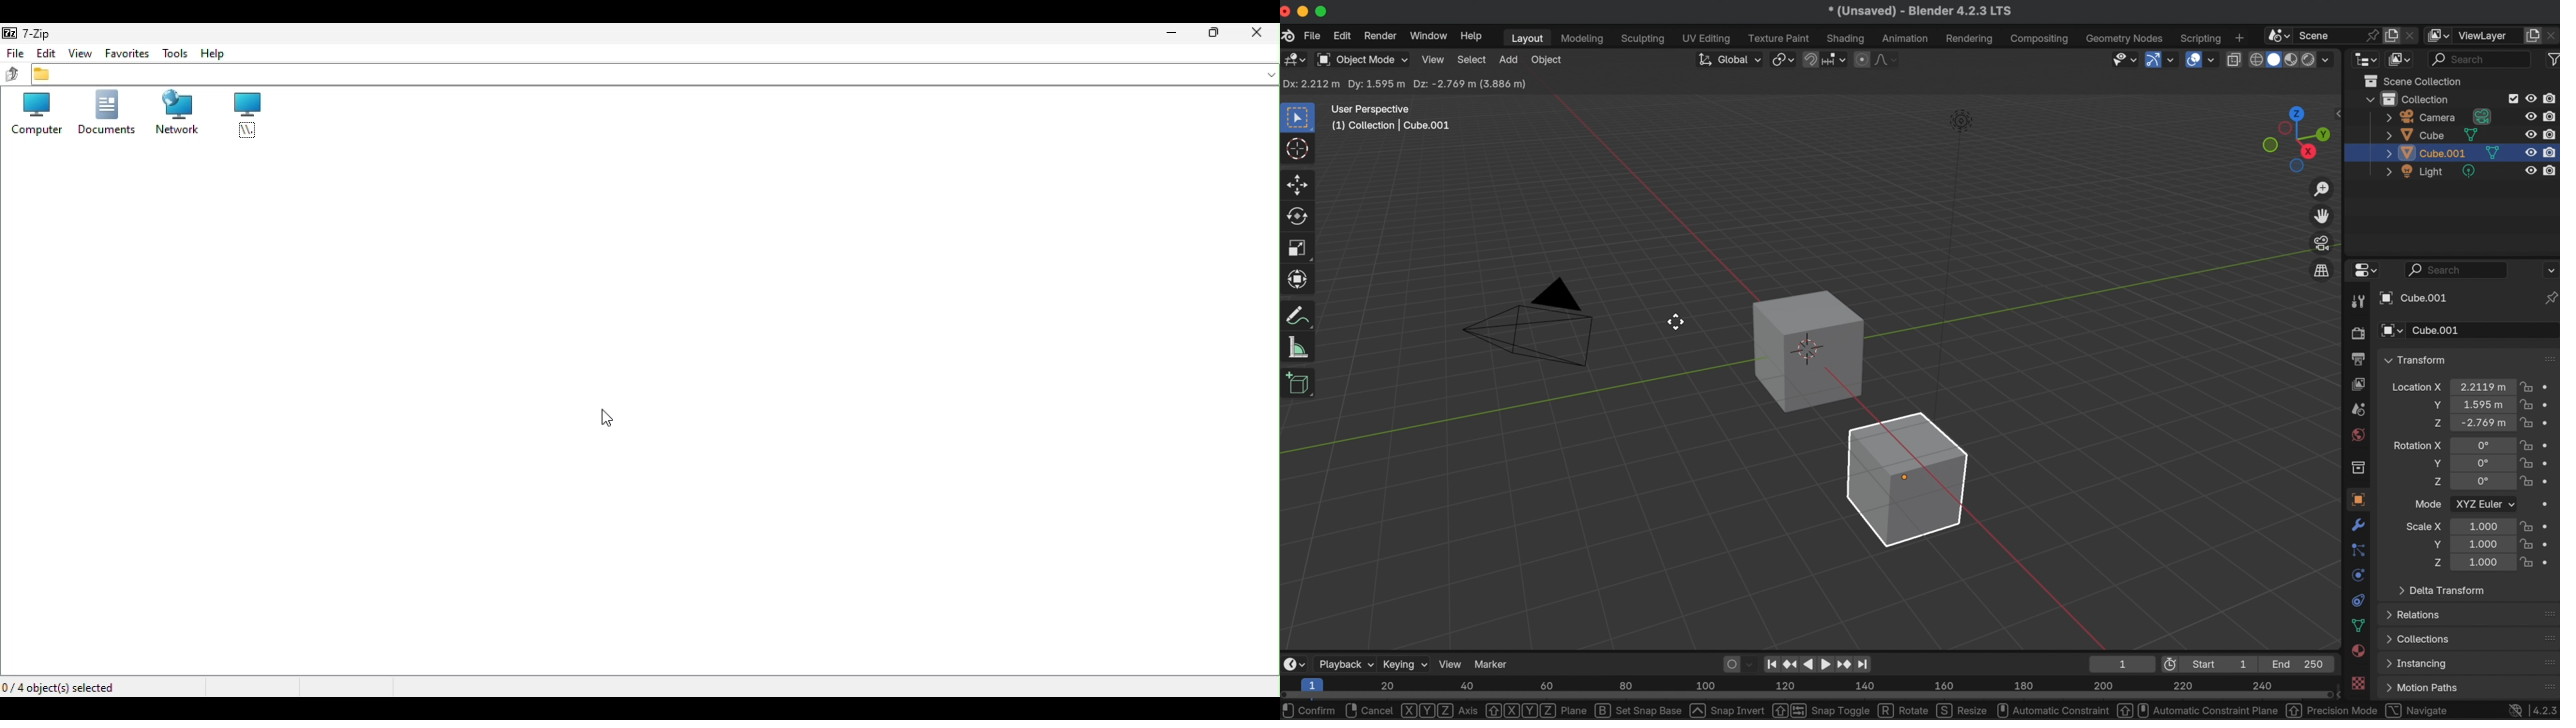  I want to click on select, so click(1472, 59).